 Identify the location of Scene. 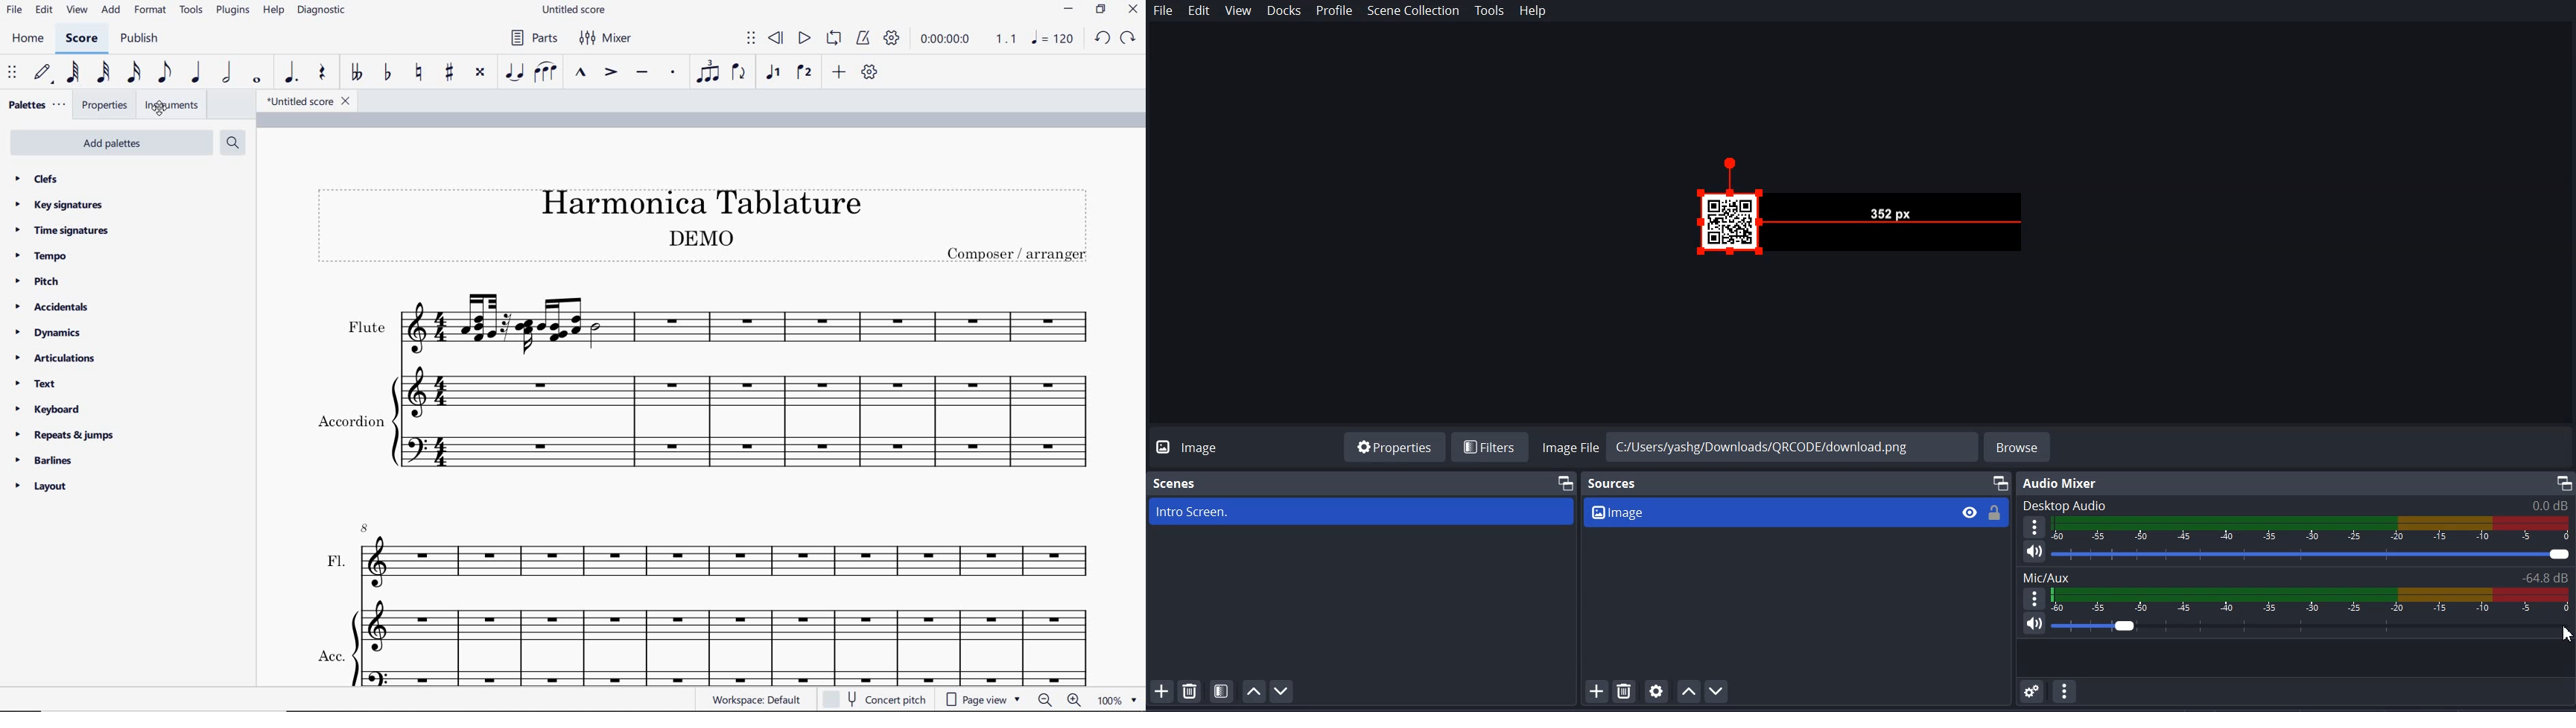
(1177, 483).